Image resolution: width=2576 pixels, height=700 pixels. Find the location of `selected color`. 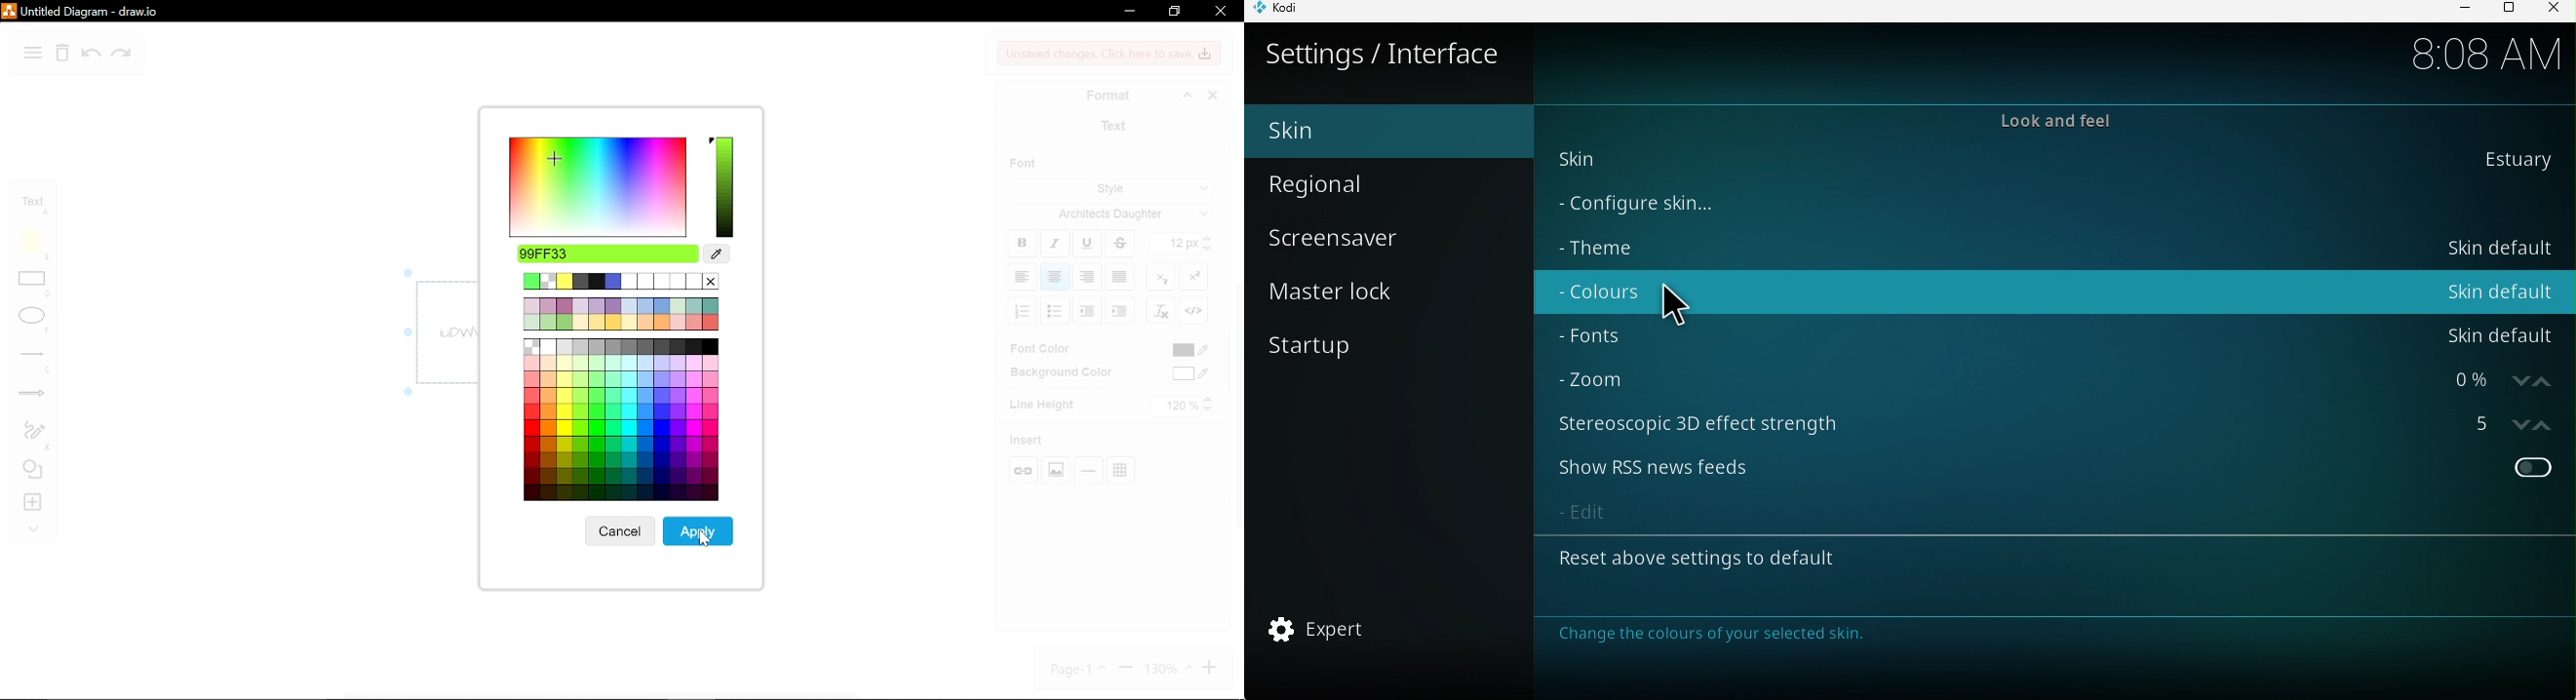

selected color is located at coordinates (606, 255).